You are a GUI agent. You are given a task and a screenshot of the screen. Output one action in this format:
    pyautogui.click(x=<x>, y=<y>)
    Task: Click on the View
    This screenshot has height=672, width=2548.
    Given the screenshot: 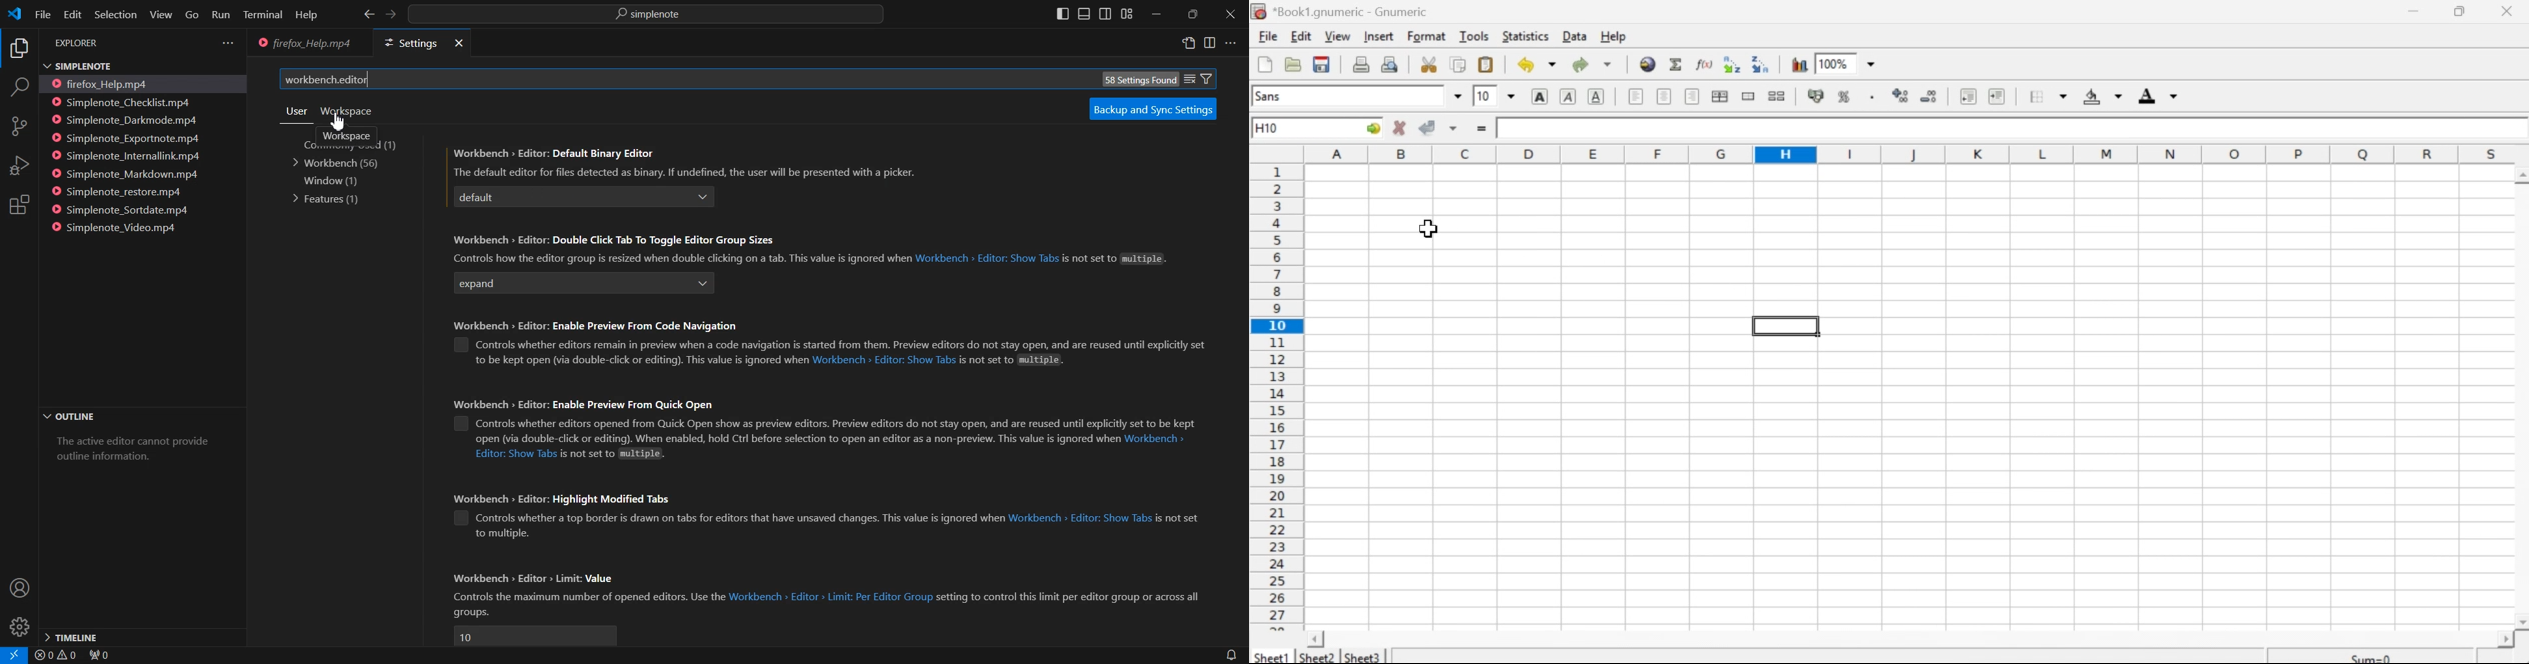 What is the action you would take?
    pyautogui.click(x=161, y=14)
    